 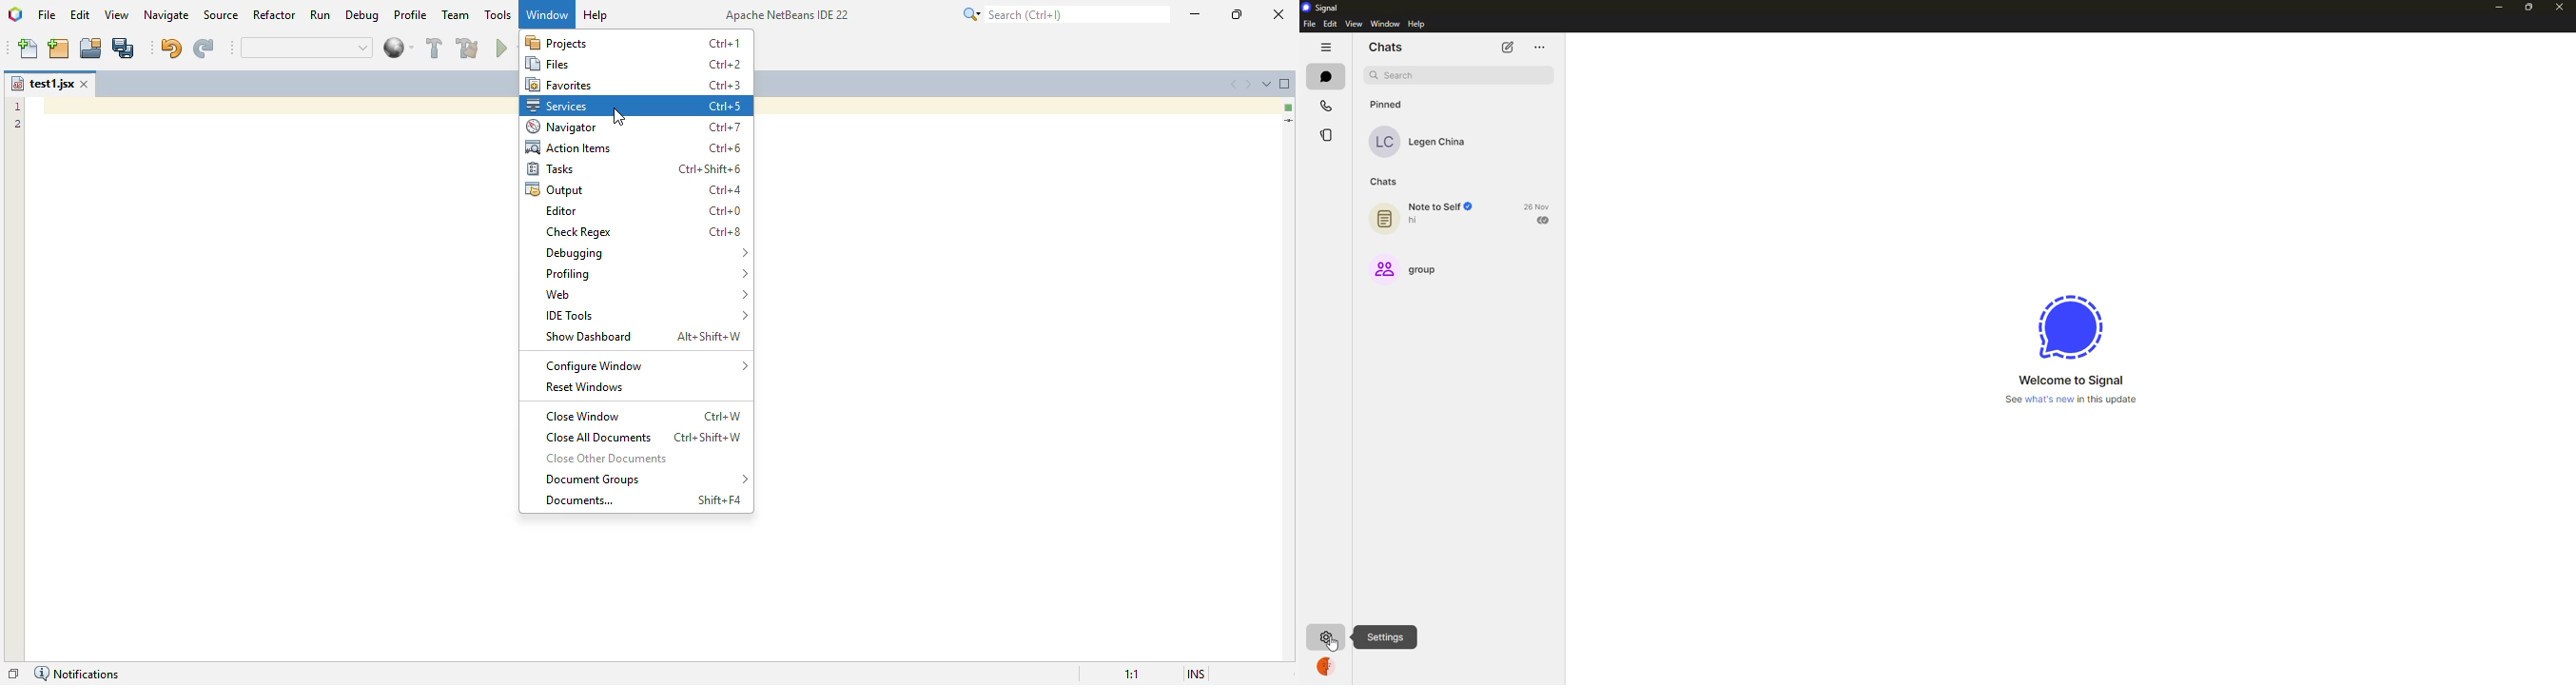 What do you see at coordinates (1433, 207) in the screenshot?
I see `Note to Self` at bounding box center [1433, 207].